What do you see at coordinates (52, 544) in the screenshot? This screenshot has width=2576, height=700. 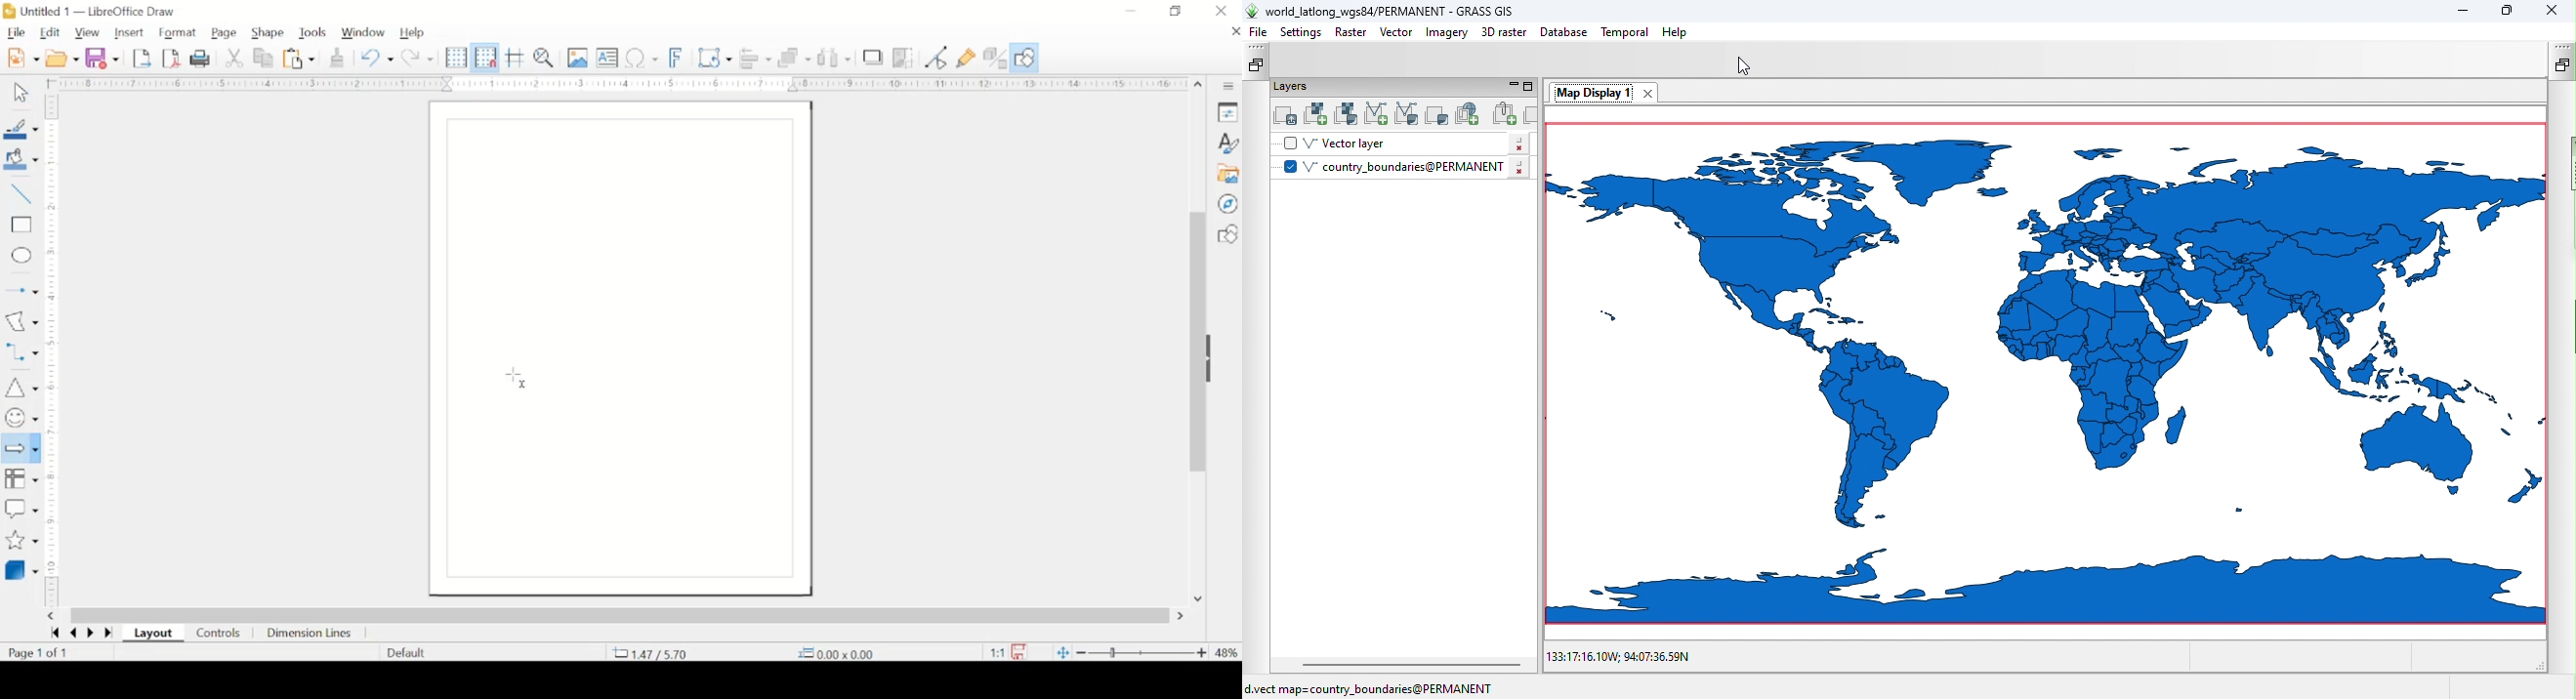 I see `margin` at bounding box center [52, 544].